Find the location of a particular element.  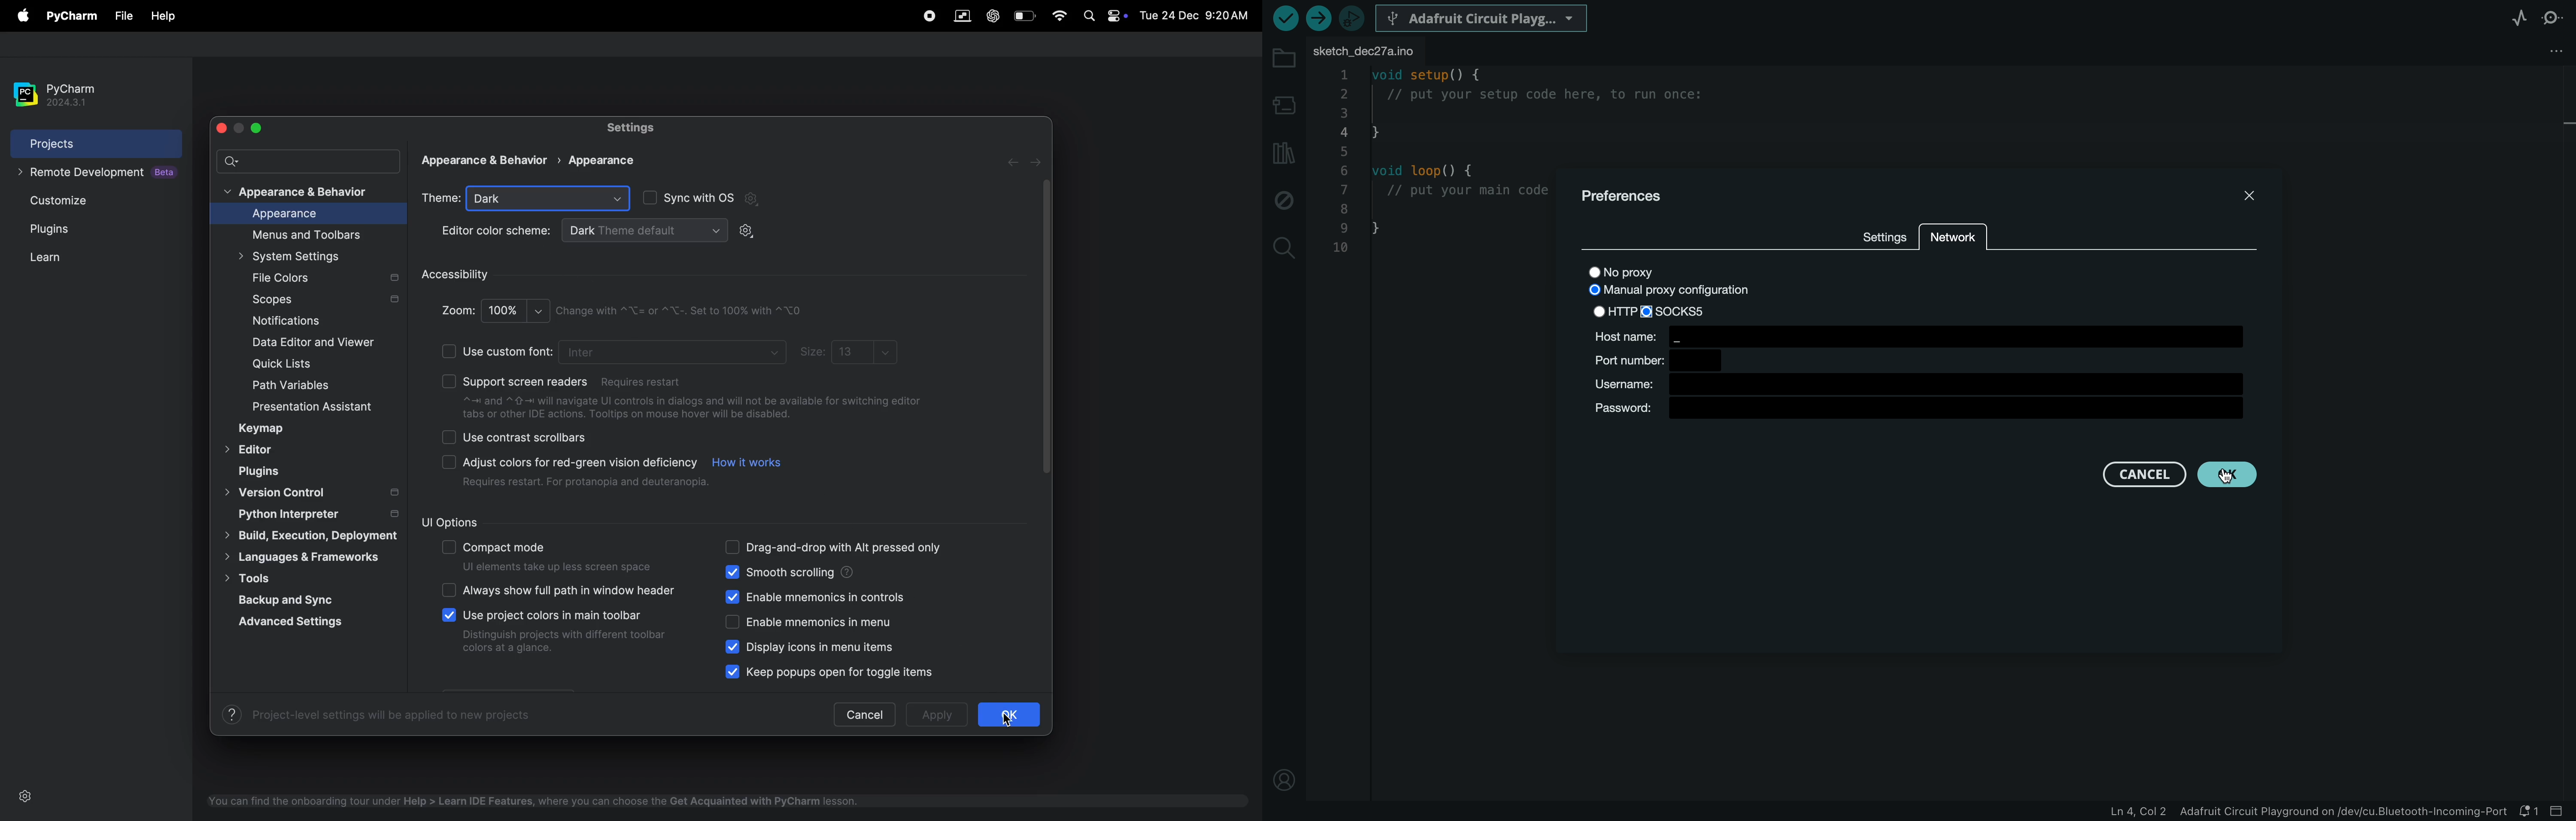

file setting is located at coordinates (2540, 51).